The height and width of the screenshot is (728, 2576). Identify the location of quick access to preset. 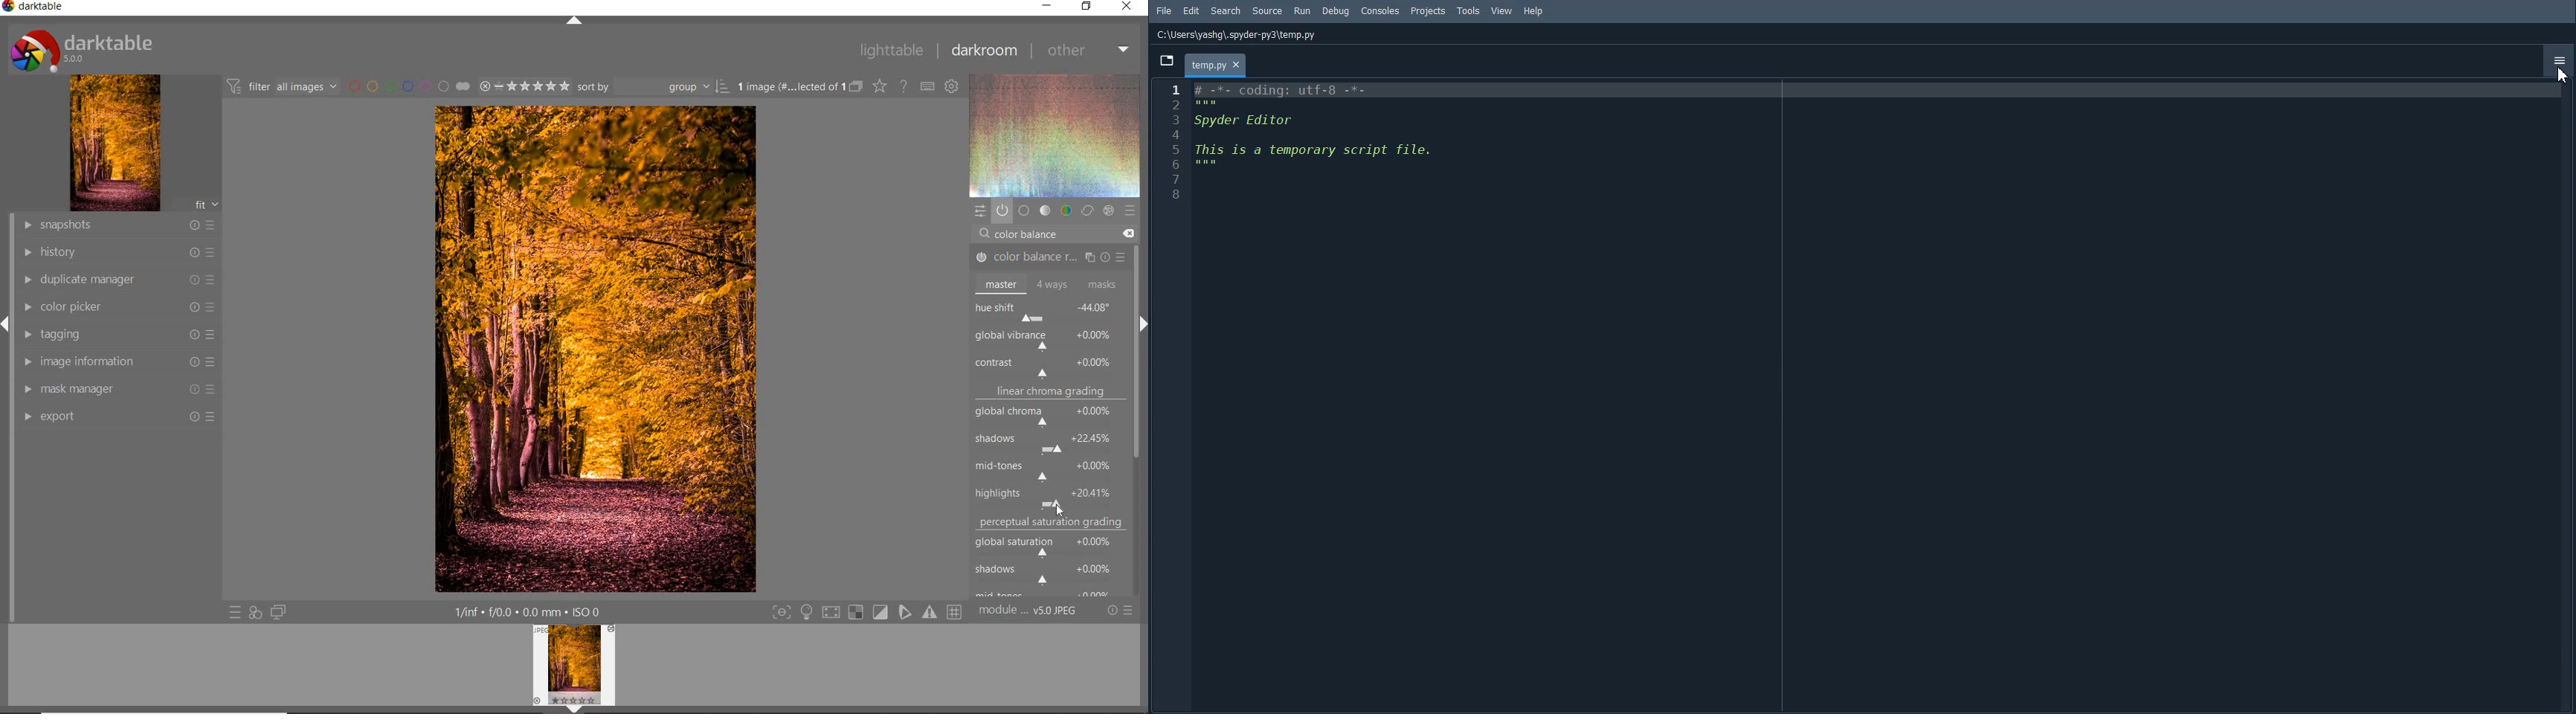
(235, 611).